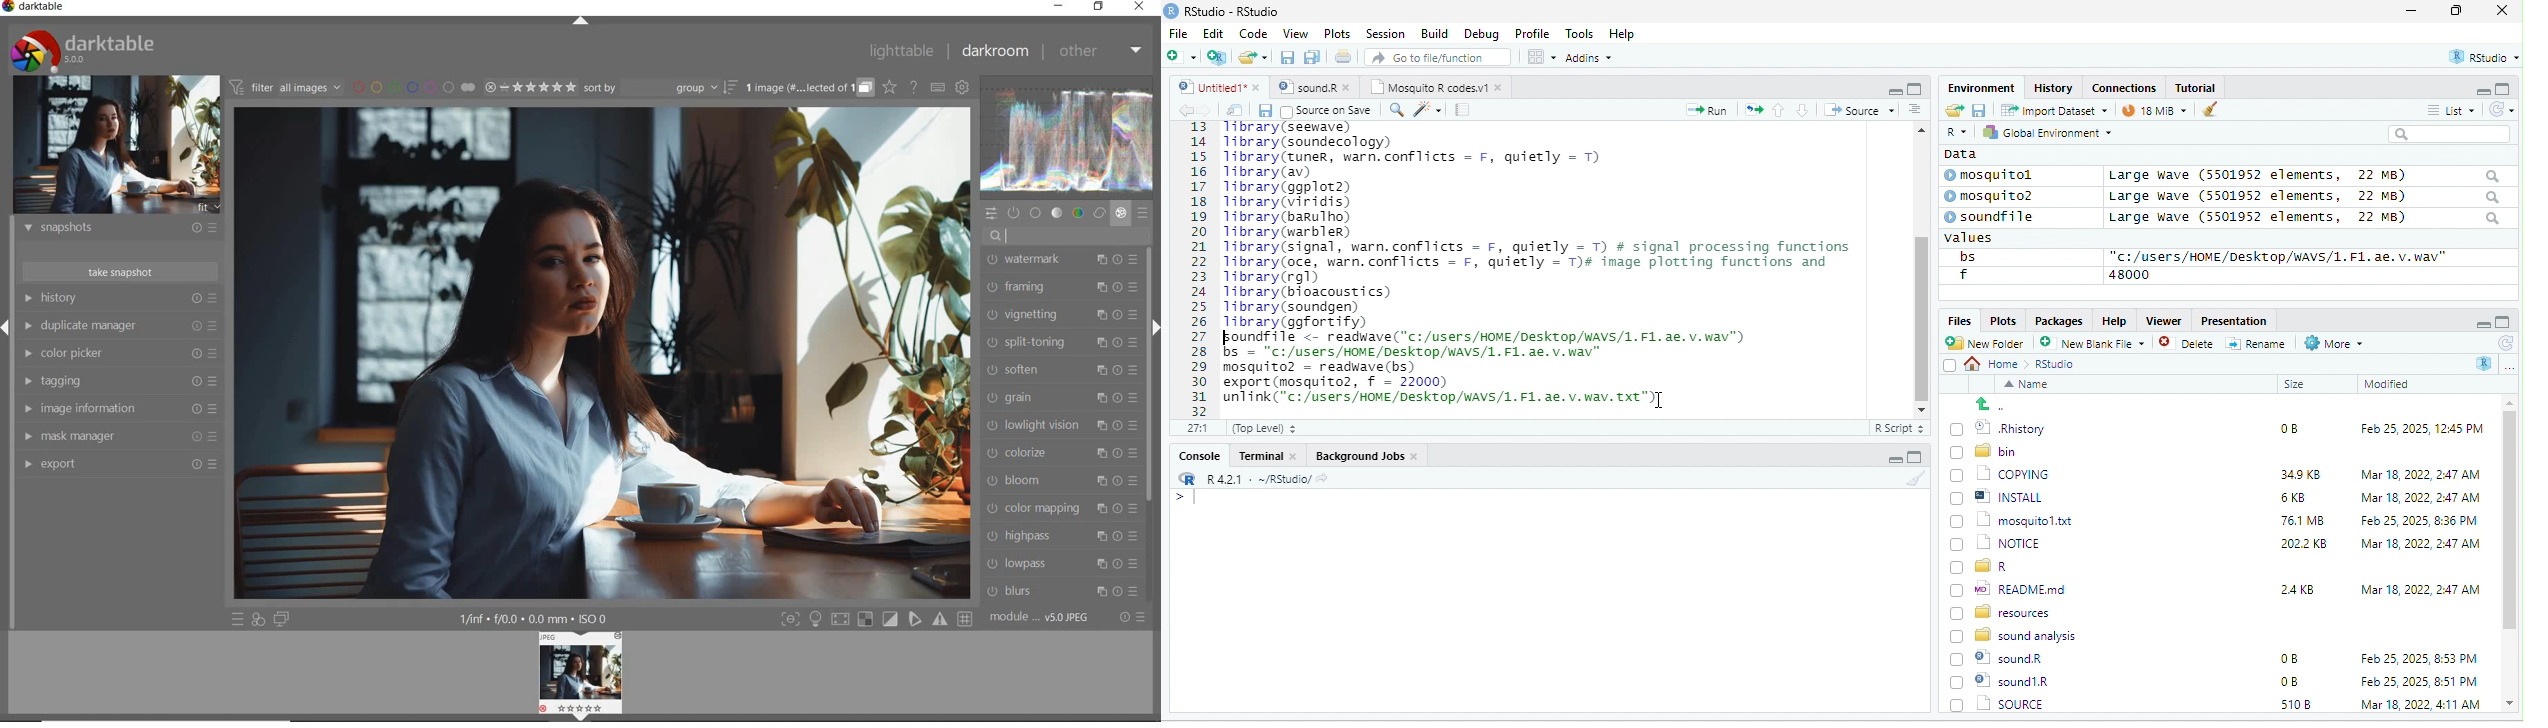 The height and width of the screenshot is (728, 2548). What do you see at coordinates (2003, 175) in the screenshot?
I see `© mosquitol` at bounding box center [2003, 175].